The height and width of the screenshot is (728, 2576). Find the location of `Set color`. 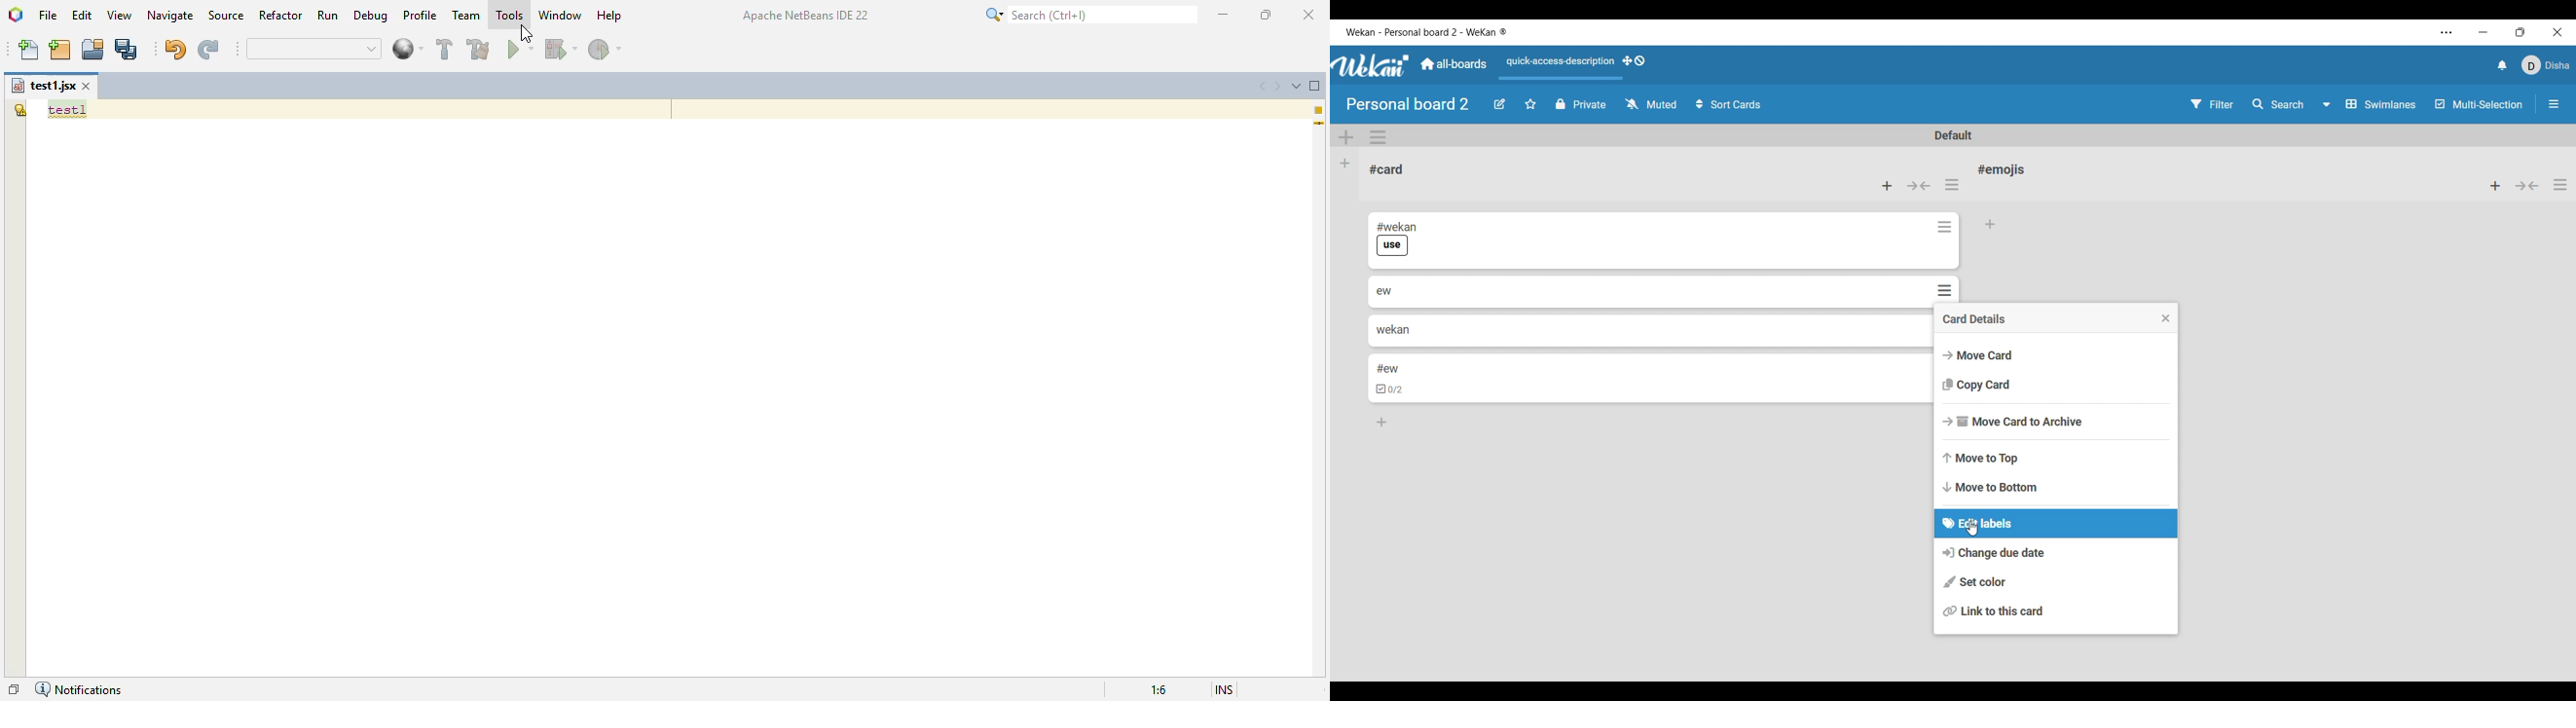

Set color is located at coordinates (2055, 582).